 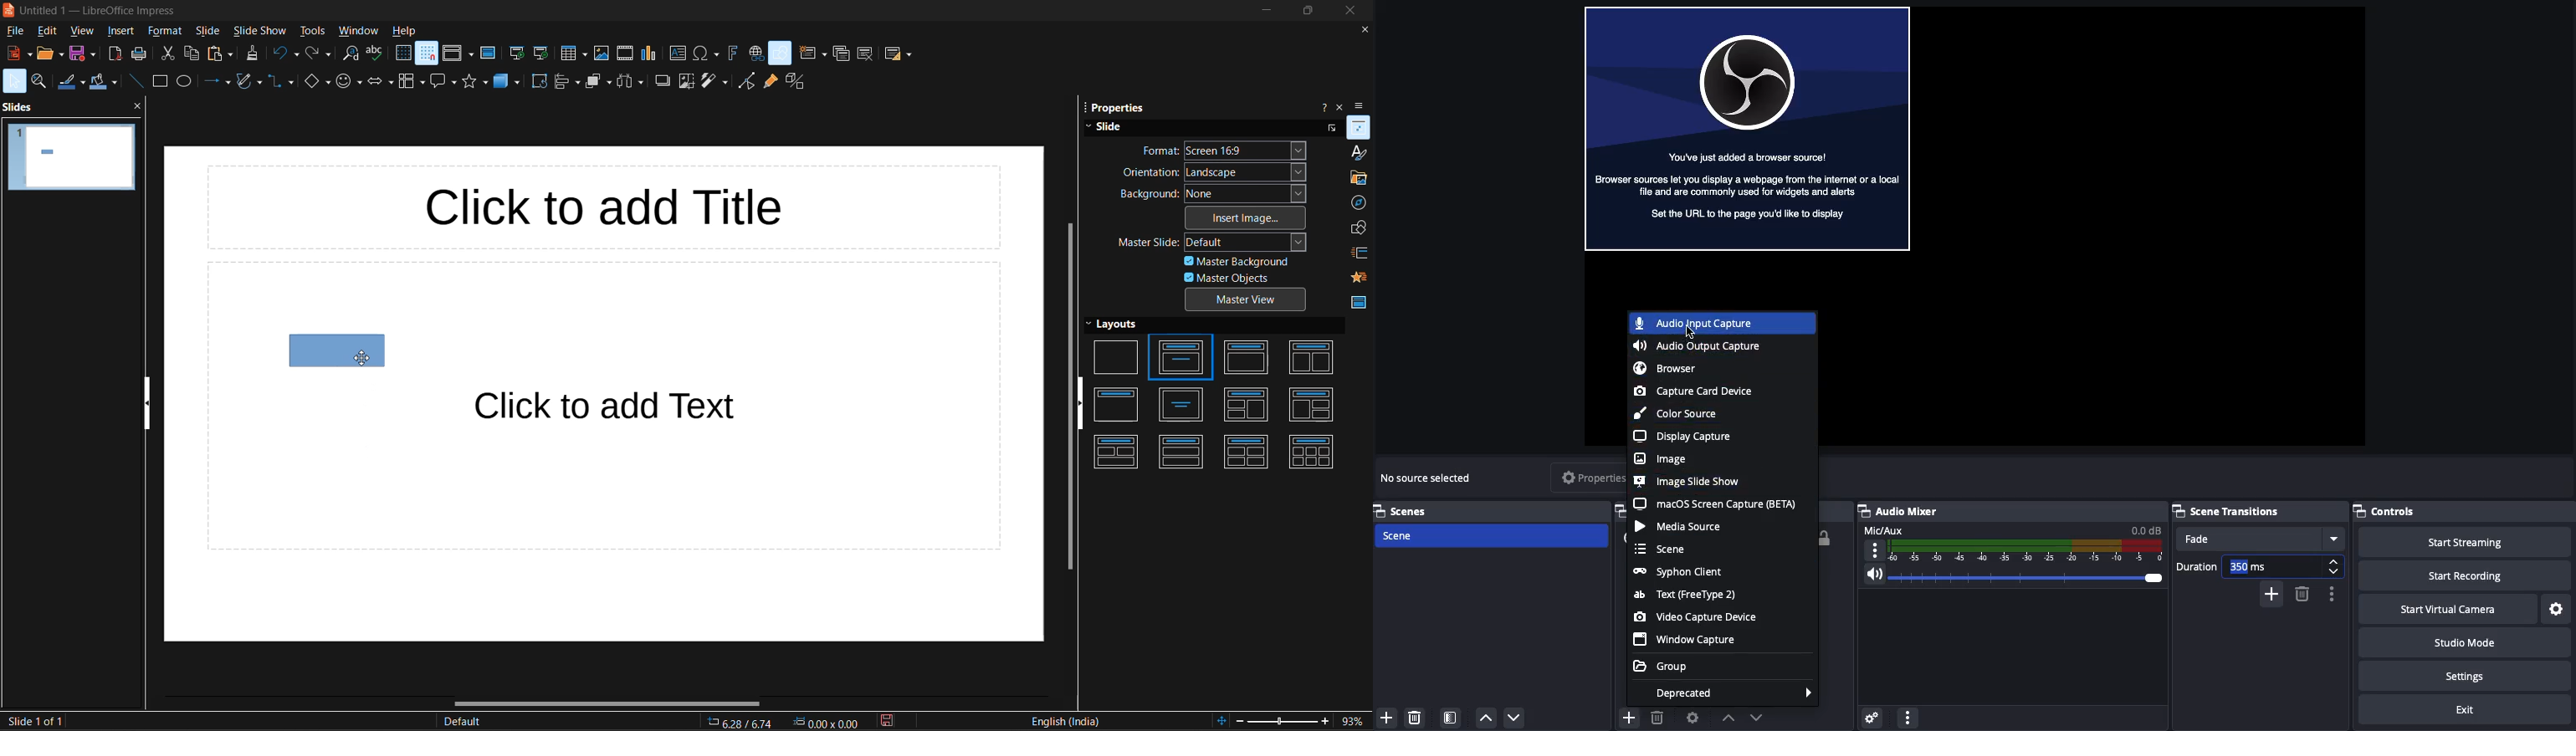 What do you see at coordinates (1333, 126) in the screenshot?
I see `more options` at bounding box center [1333, 126].